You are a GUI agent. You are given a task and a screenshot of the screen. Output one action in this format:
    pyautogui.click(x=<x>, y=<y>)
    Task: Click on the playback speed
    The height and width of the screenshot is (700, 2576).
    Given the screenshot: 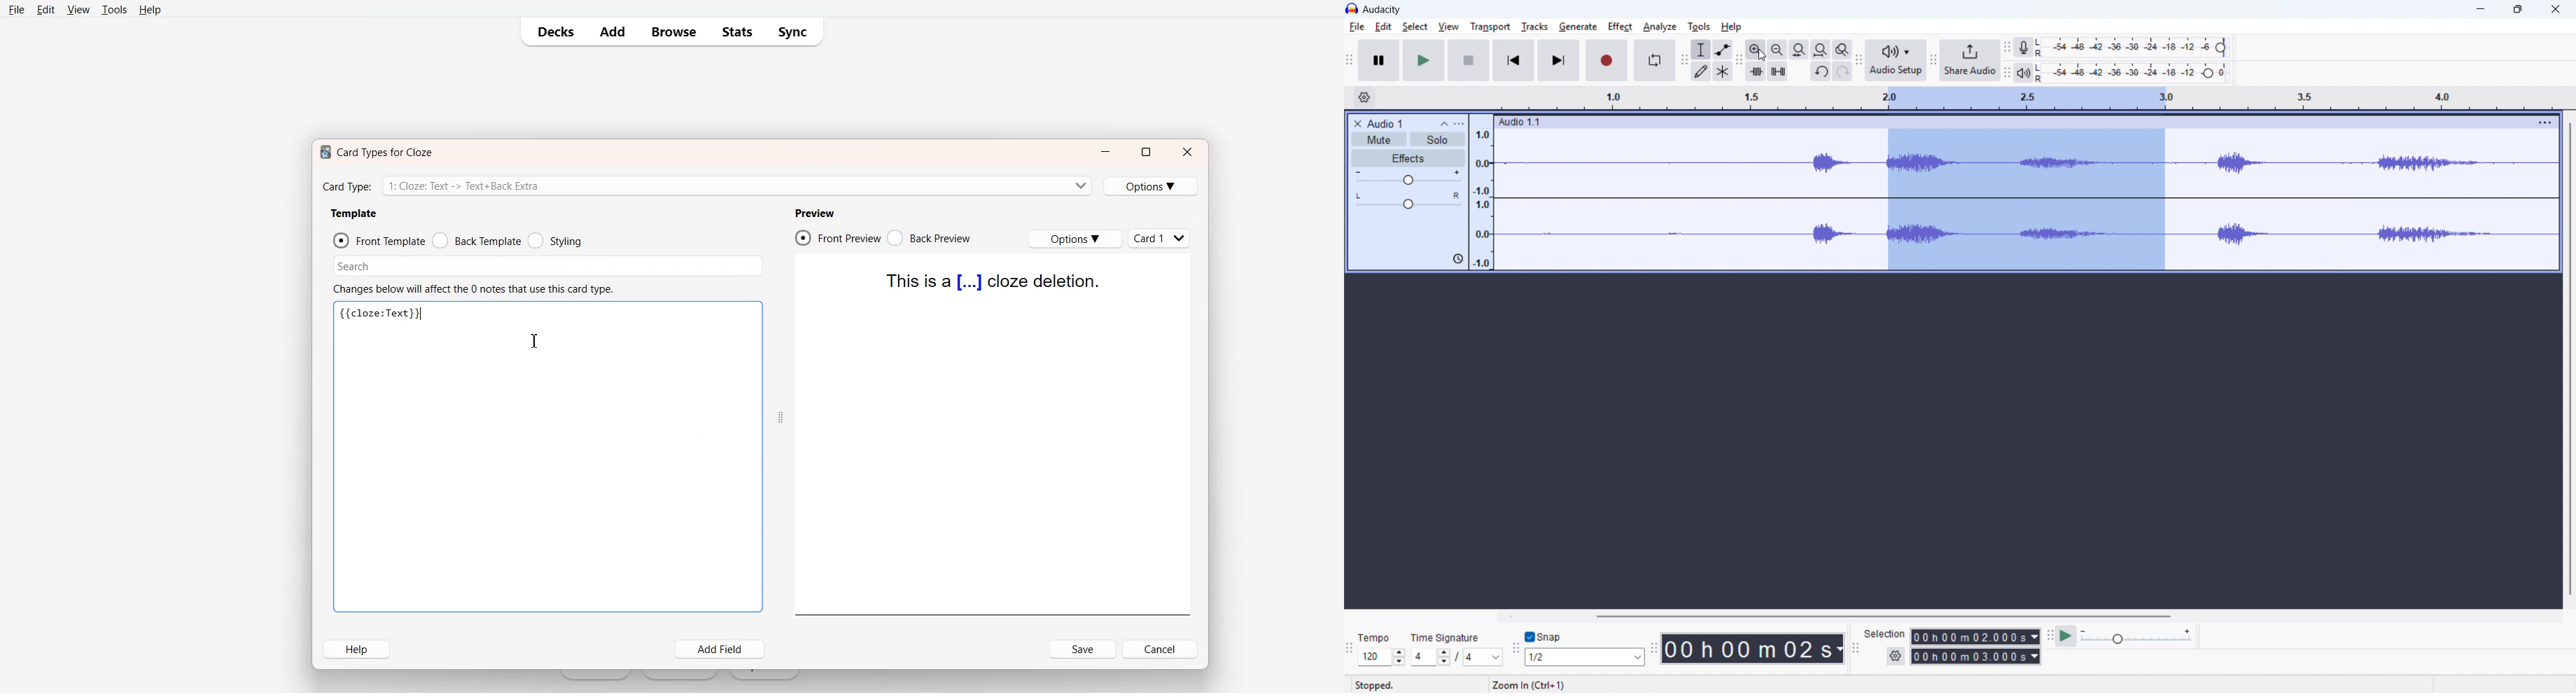 What is the action you would take?
    pyautogui.click(x=2136, y=637)
    